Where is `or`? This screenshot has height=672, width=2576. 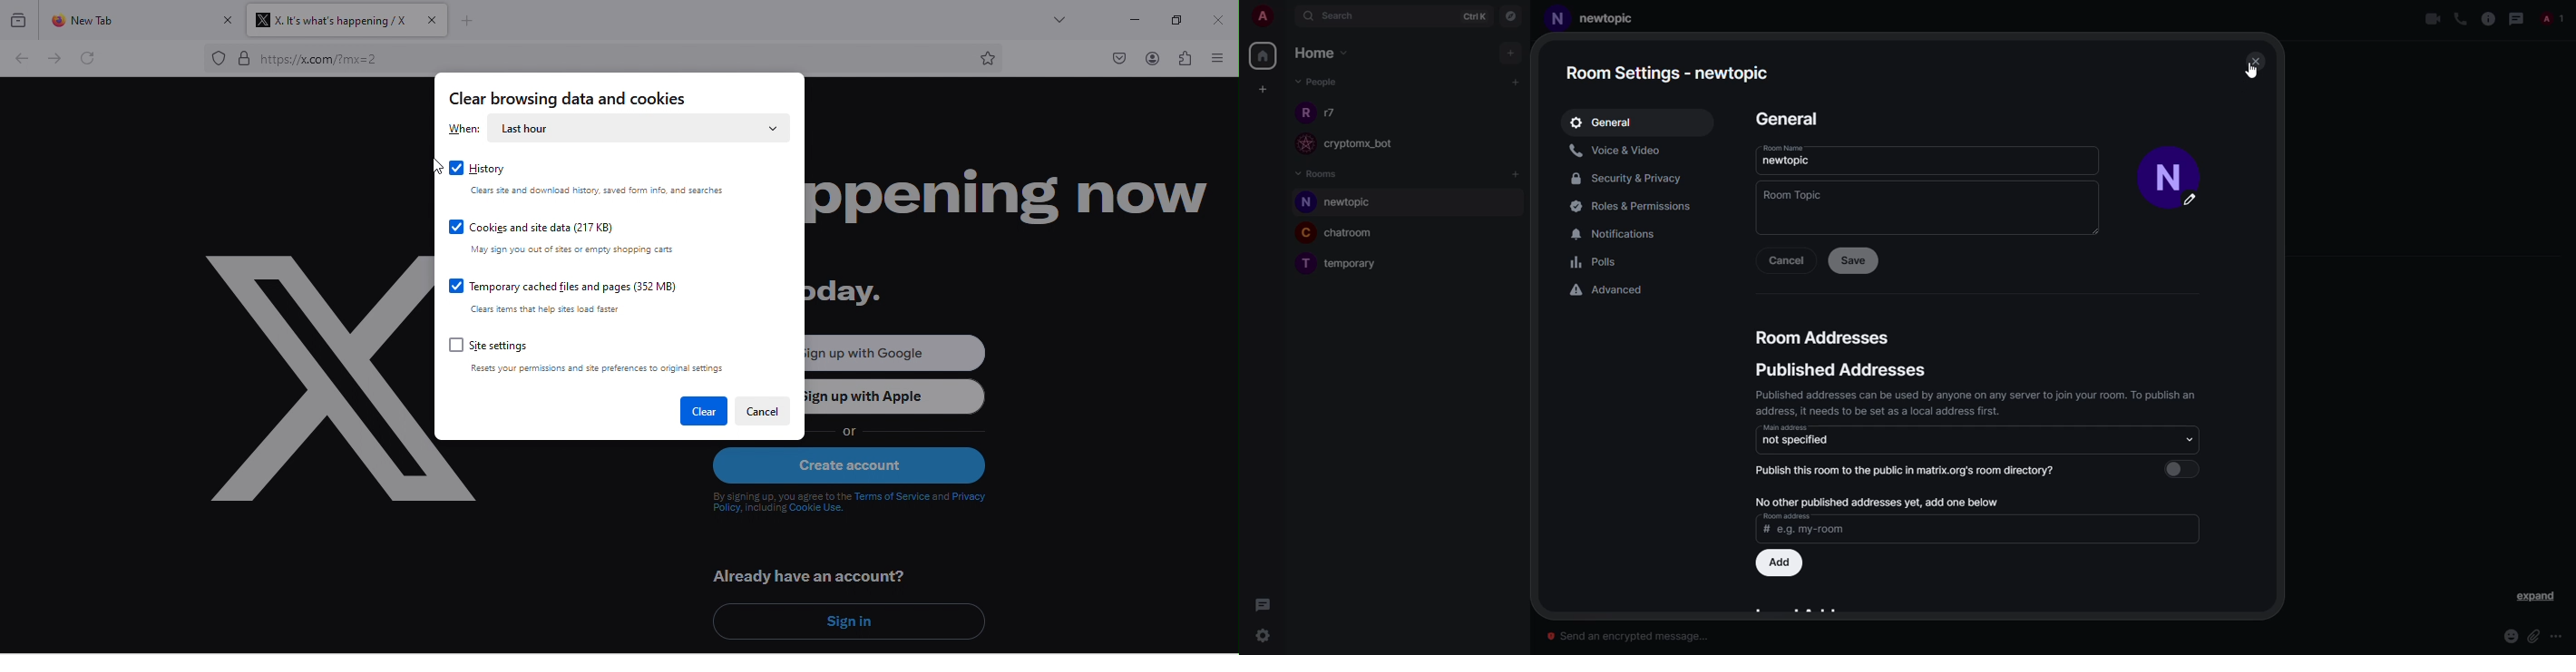
or is located at coordinates (901, 431).